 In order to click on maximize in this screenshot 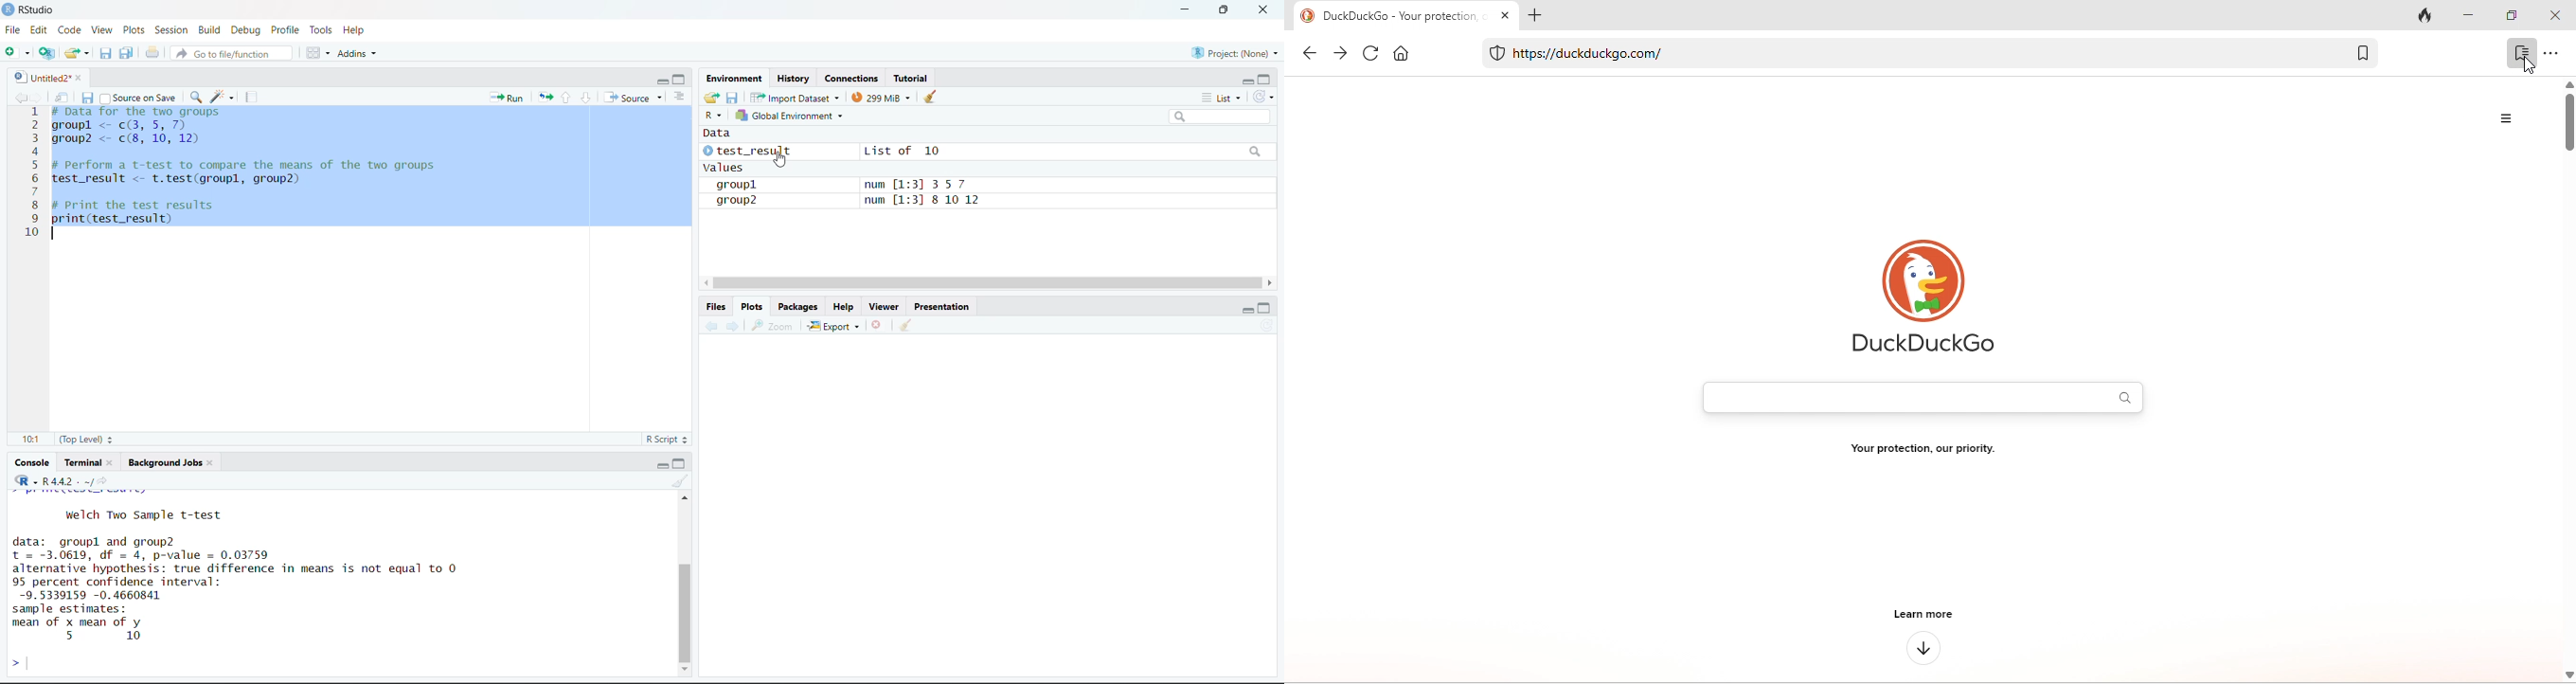, I will do `click(678, 464)`.